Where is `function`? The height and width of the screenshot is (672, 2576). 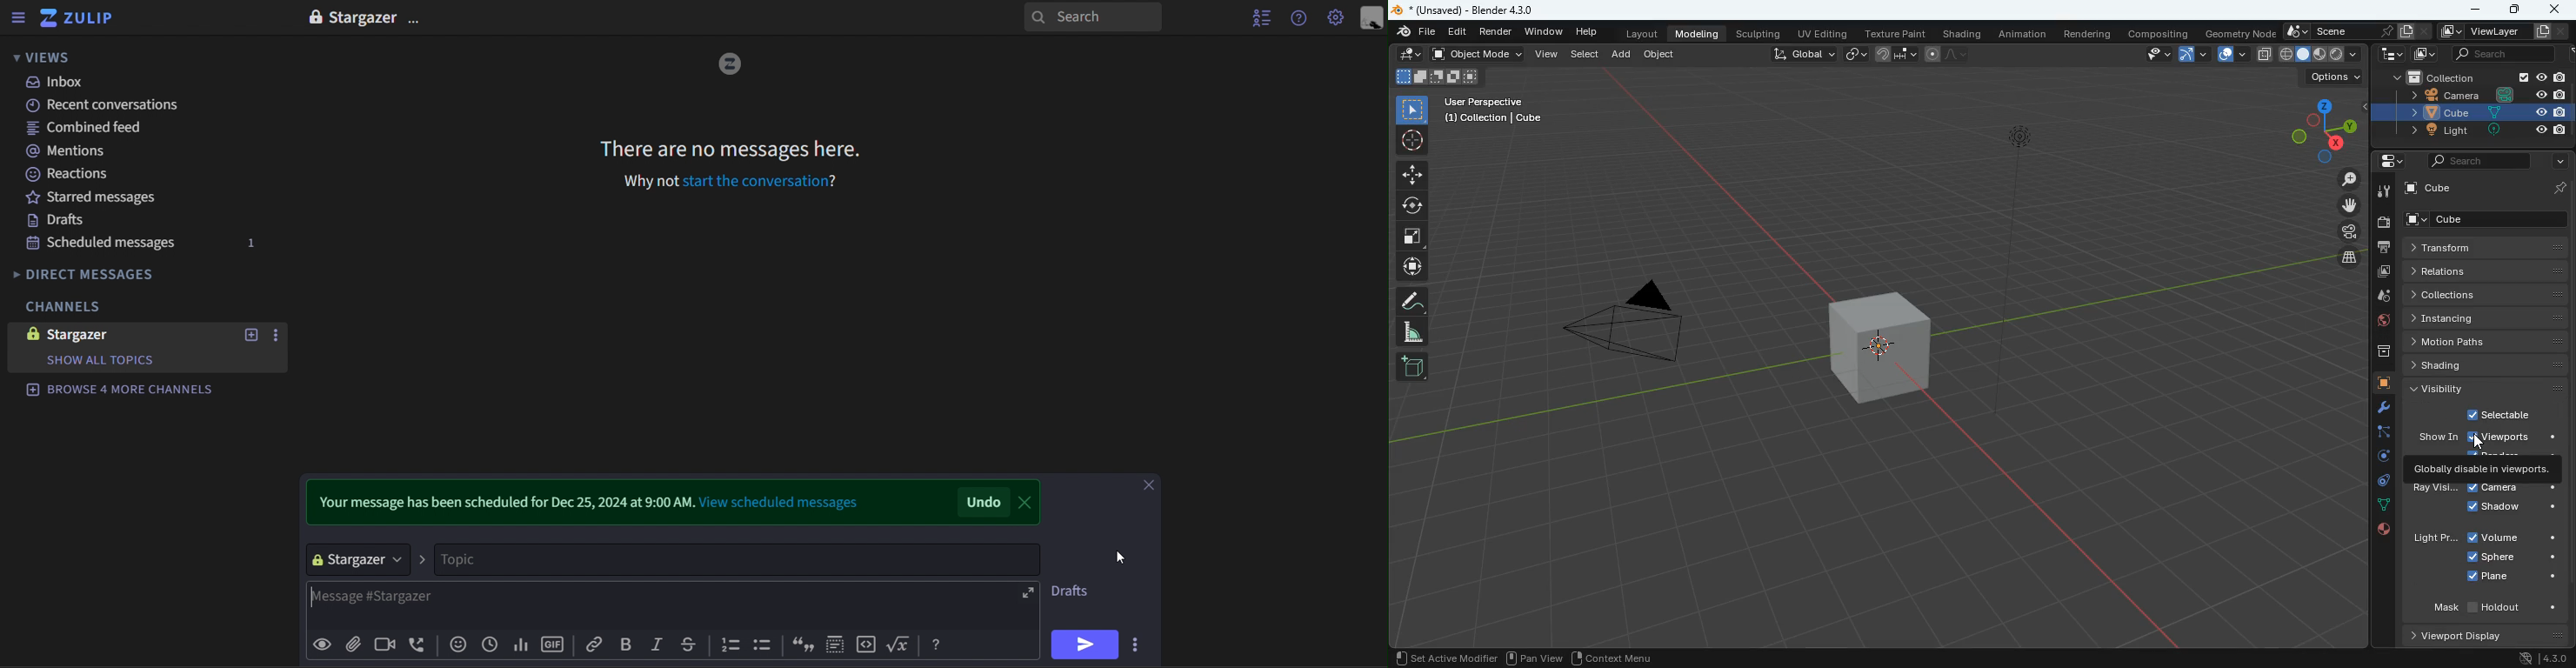
function is located at coordinates (902, 645).